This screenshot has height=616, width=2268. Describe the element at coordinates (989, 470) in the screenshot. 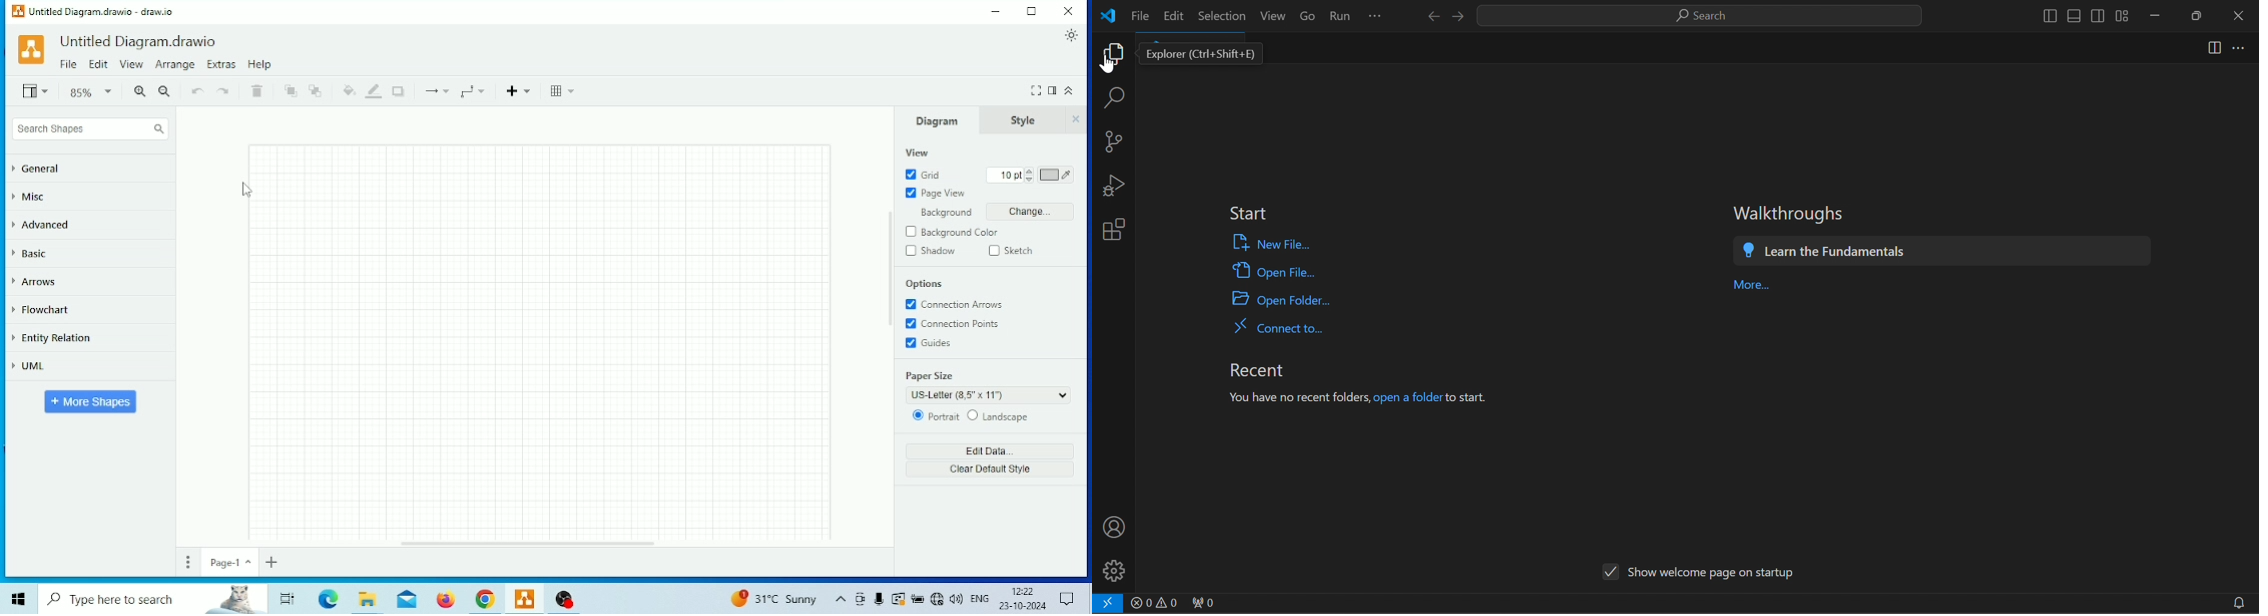

I see `Clear Default Style` at that location.